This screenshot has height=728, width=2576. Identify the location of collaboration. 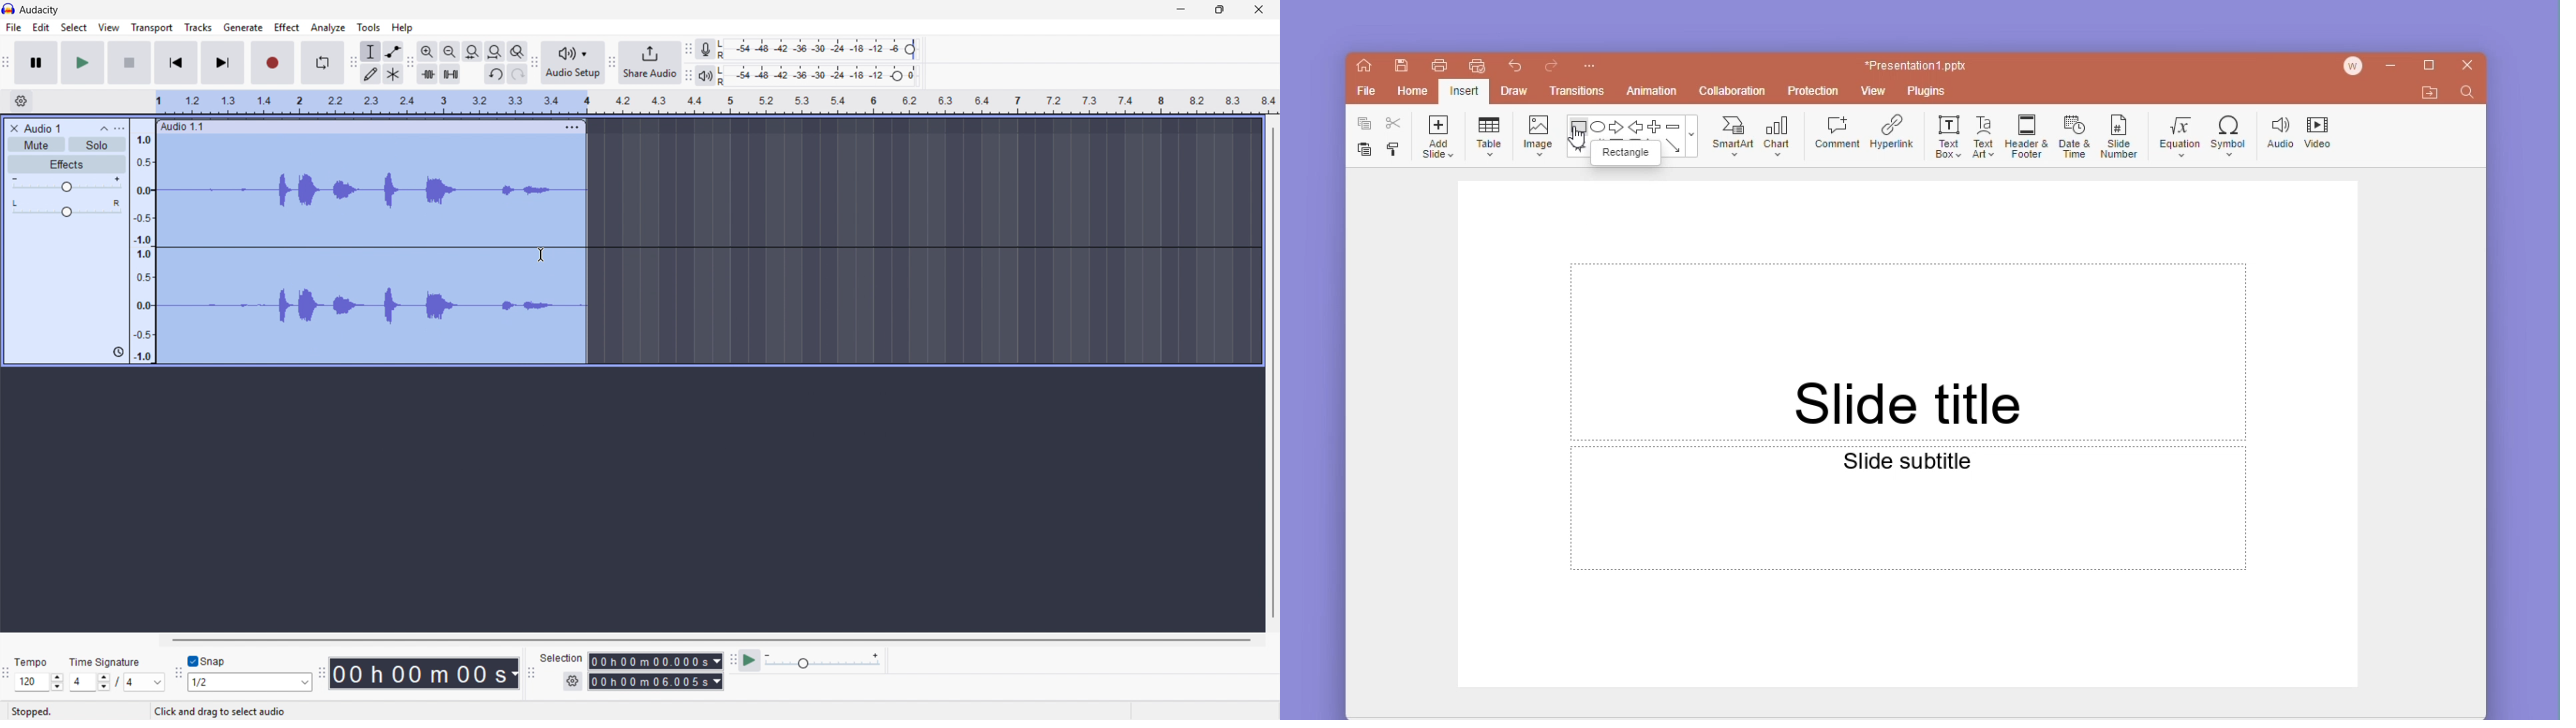
(1733, 90).